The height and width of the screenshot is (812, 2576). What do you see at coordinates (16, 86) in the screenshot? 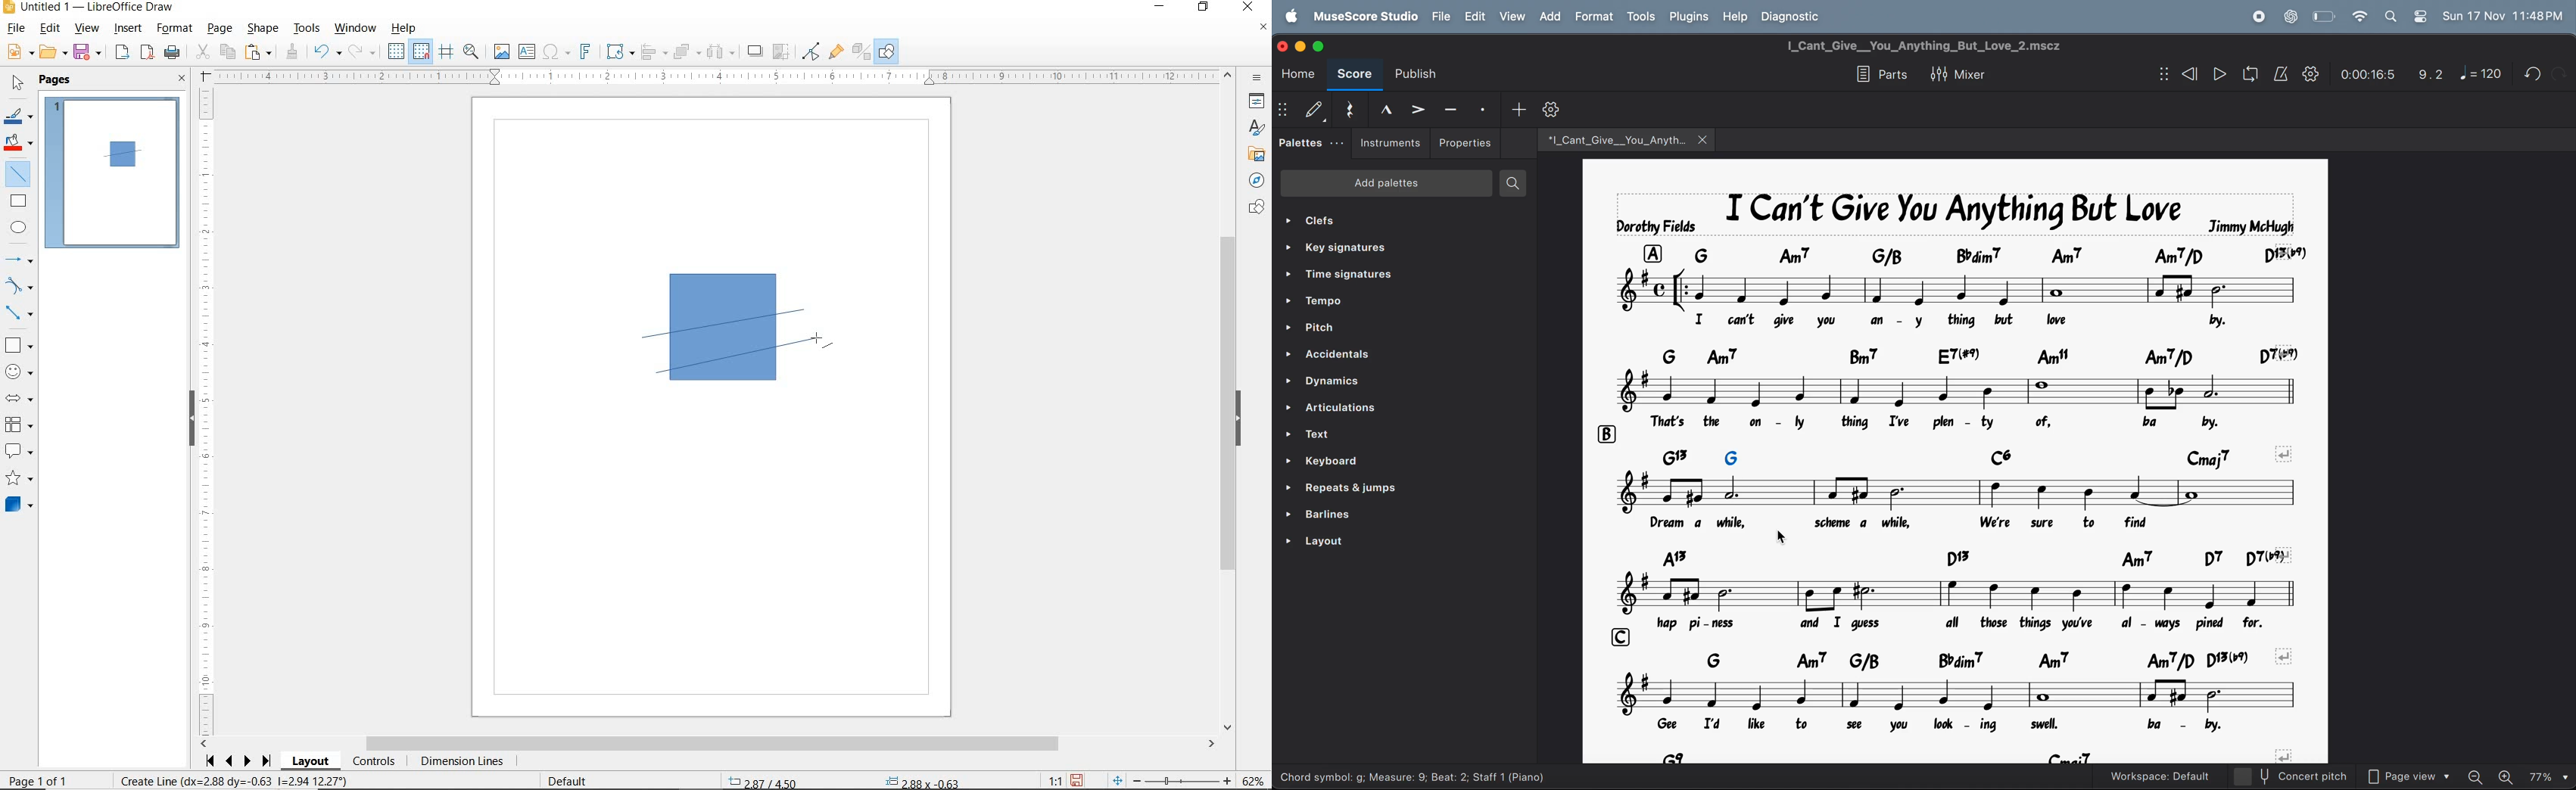
I see `SELECT` at bounding box center [16, 86].